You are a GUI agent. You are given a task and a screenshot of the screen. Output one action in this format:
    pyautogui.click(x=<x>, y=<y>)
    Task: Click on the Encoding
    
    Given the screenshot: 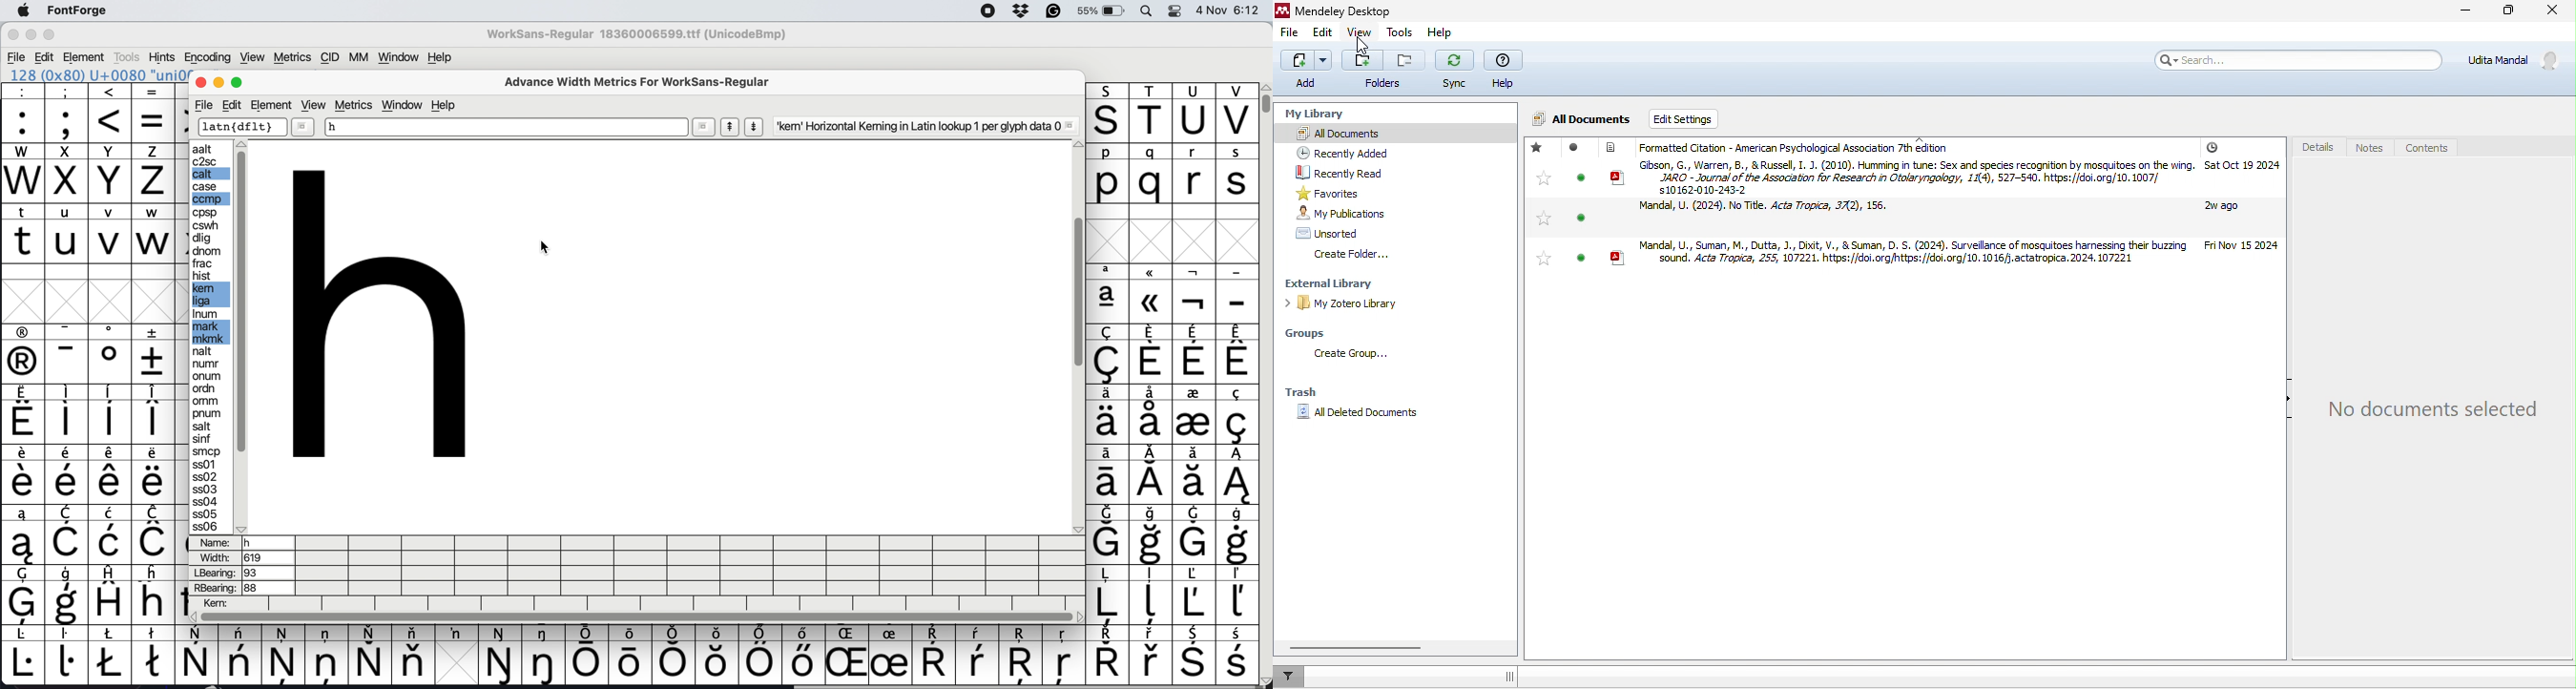 What is the action you would take?
    pyautogui.click(x=208, y=58)
    